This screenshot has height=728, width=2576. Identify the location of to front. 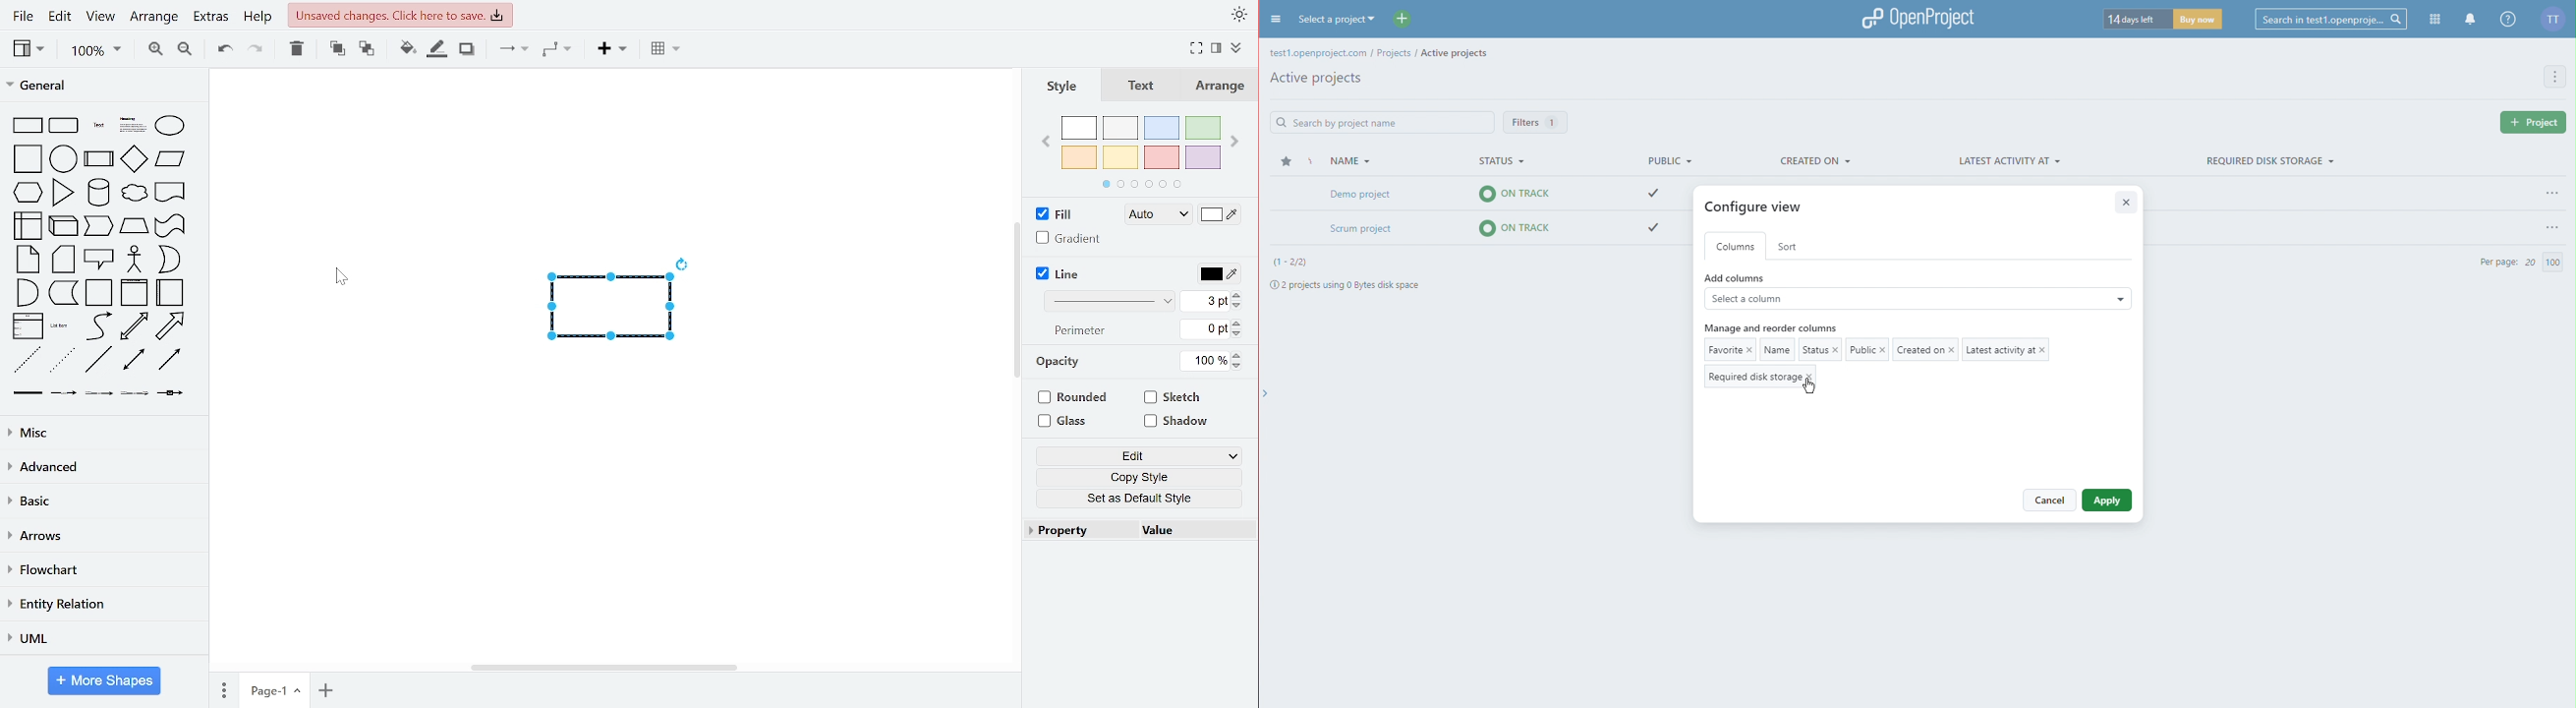
(336, 51).